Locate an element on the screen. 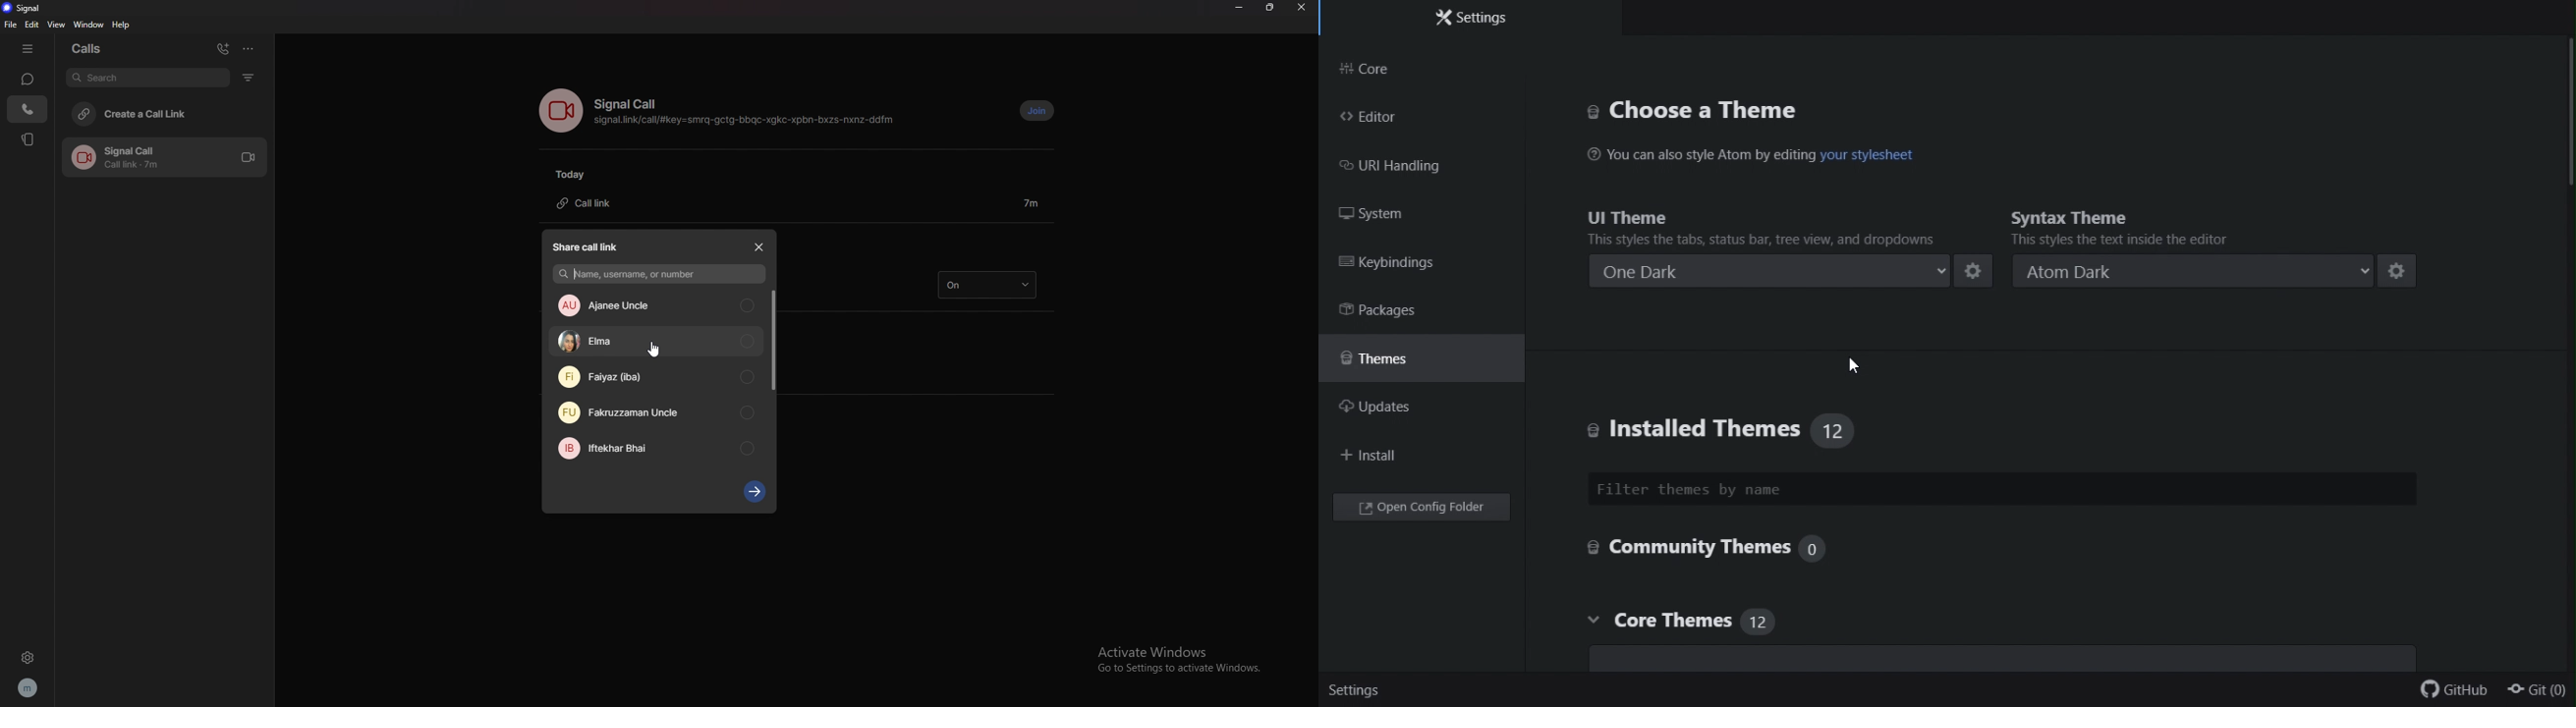 The width and height of the screenshot is (2576, 728). voice call is located at coordinates (560, 111).